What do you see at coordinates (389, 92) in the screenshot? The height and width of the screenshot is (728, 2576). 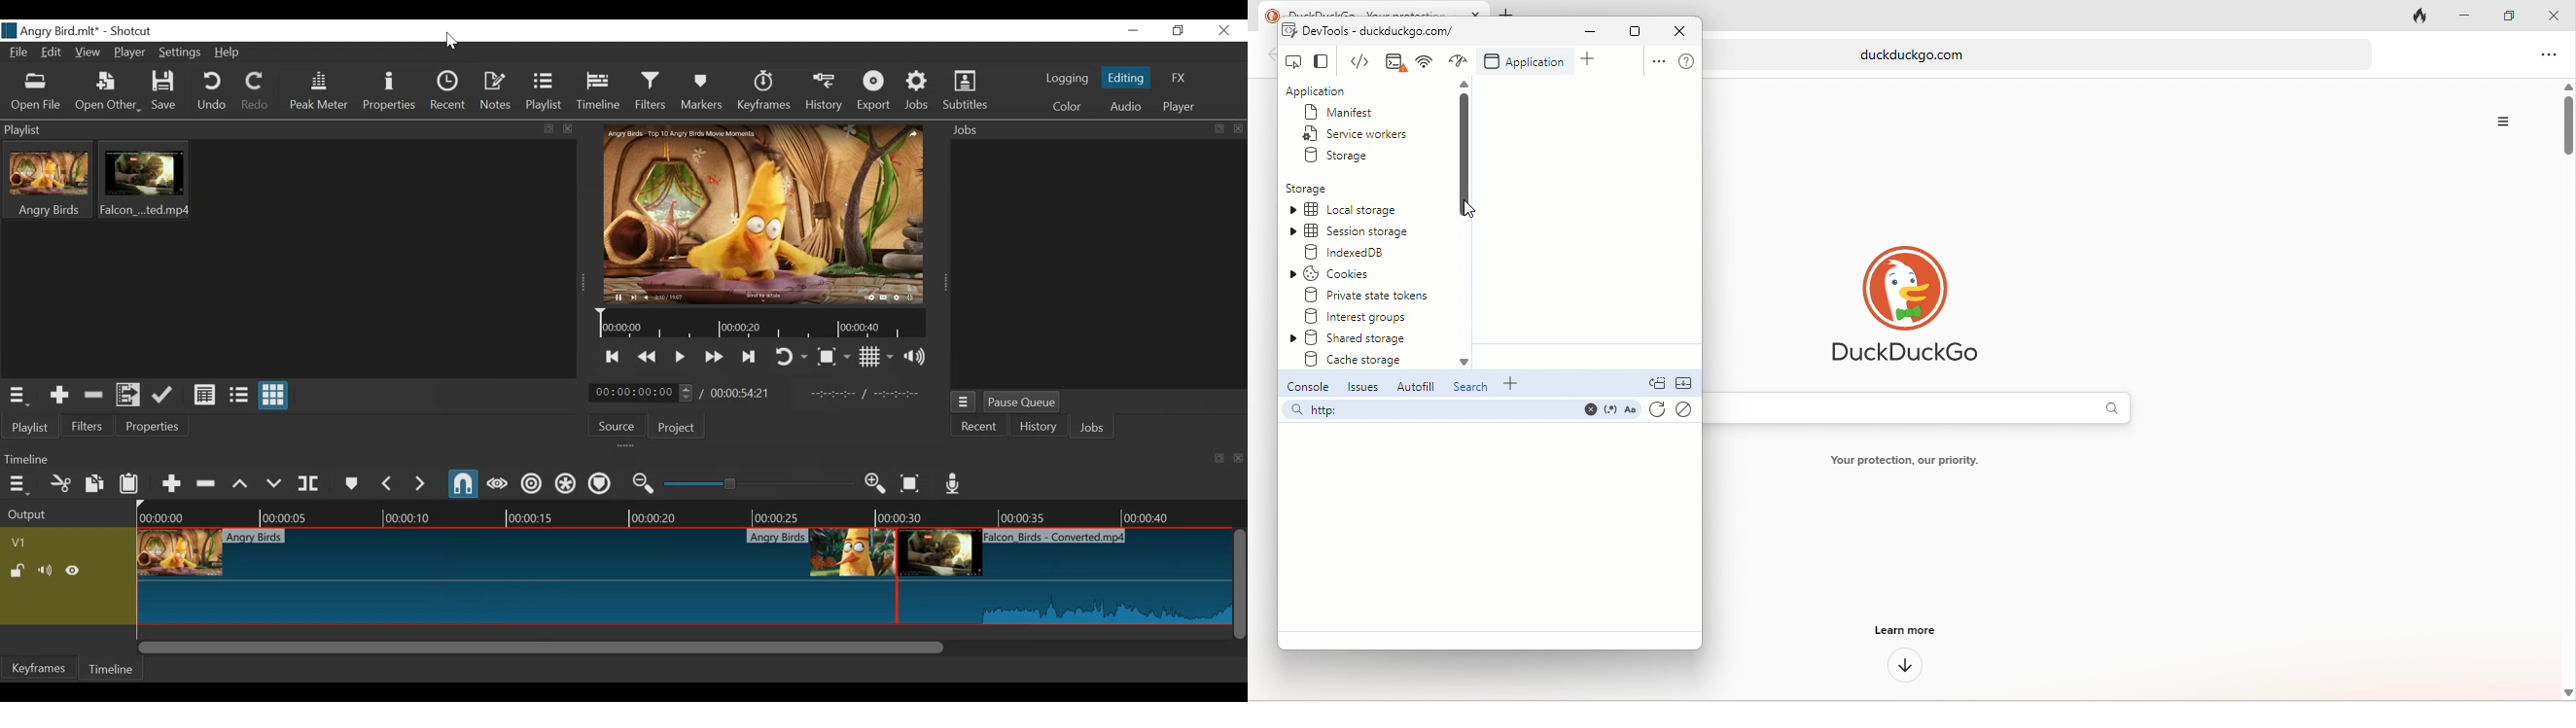 I see `Properties` at bounding box center [389, 92].